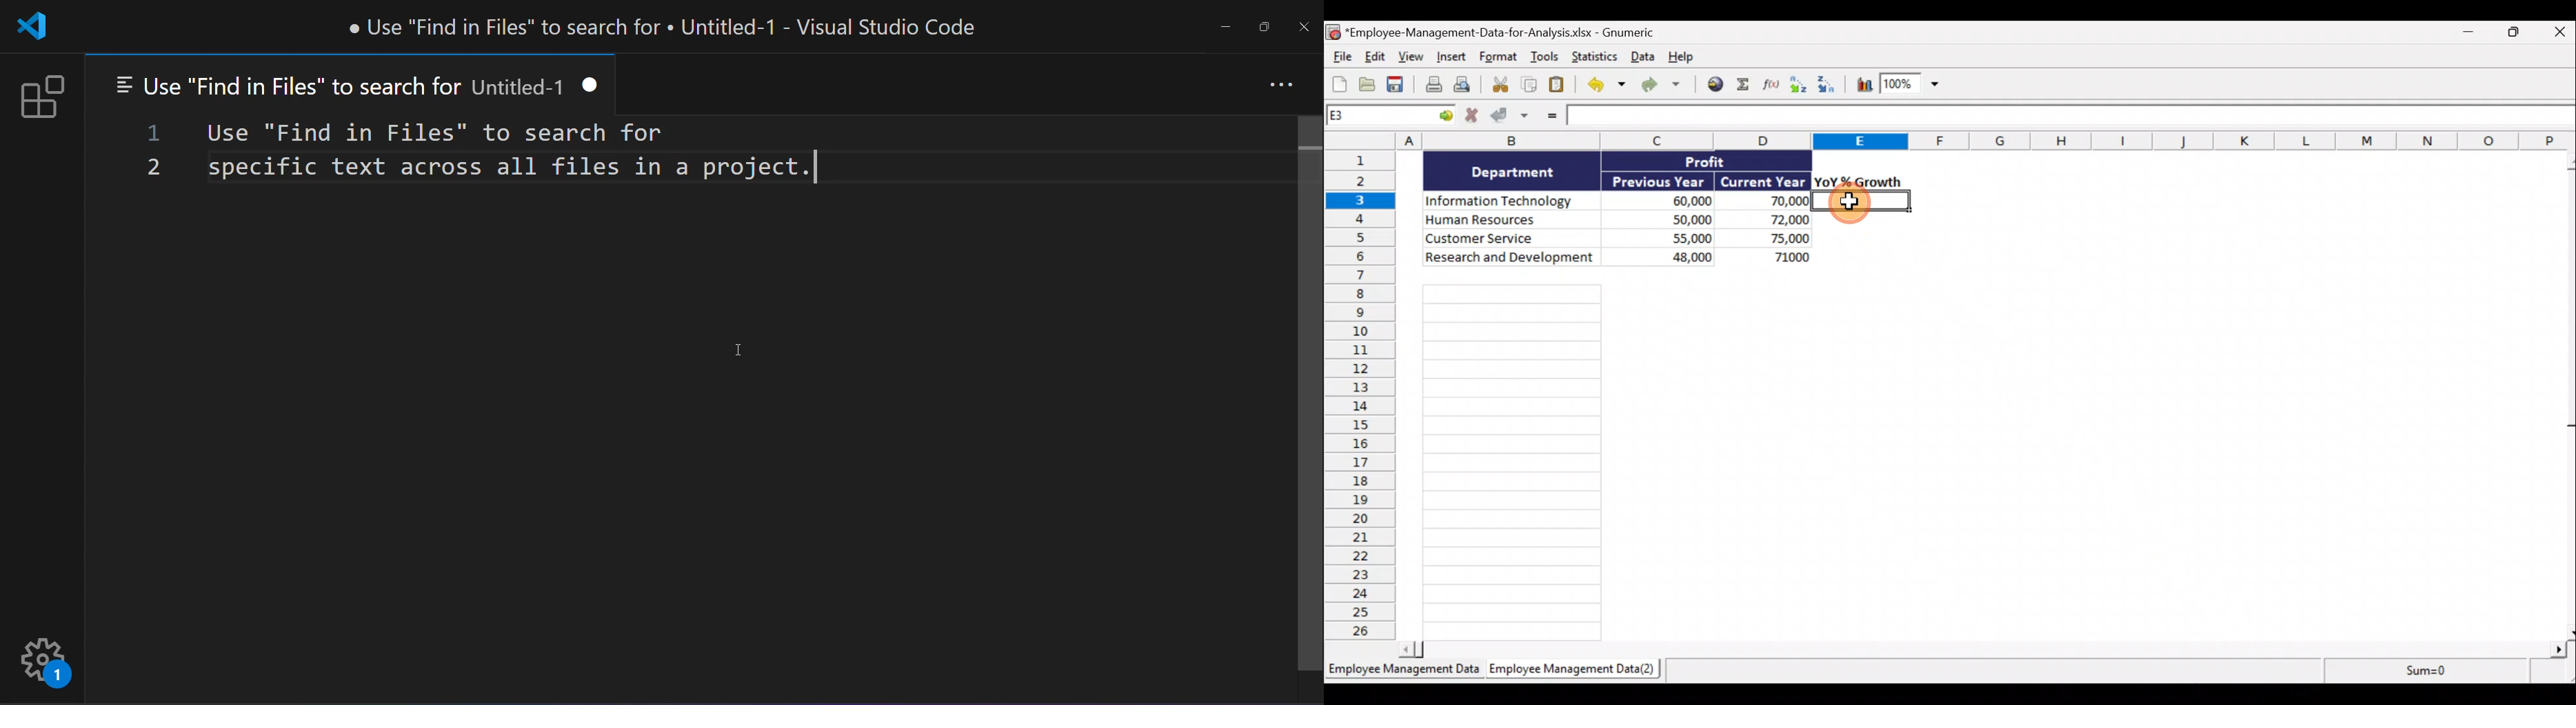 Image resolution: width=2576 pixels, height=728 pixels. Describe the element at coordinates (736, 347) in the screenshot. I see `cursor` at that location.